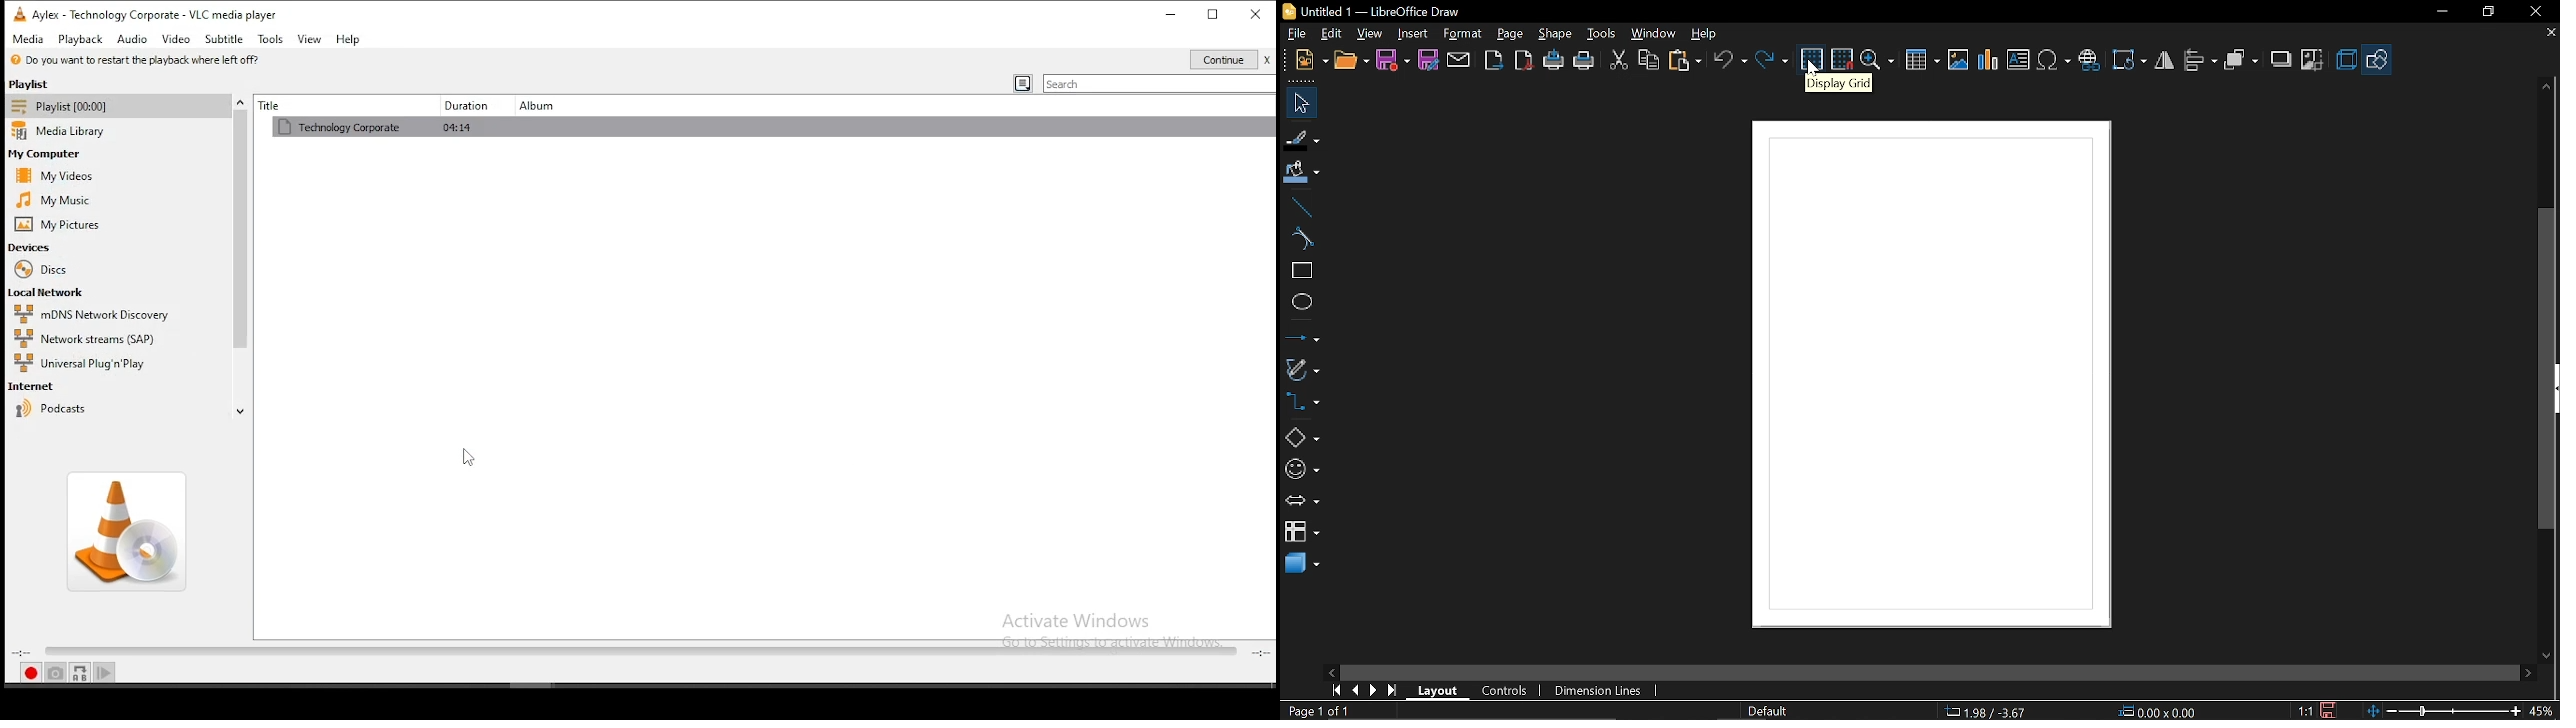  I want to click on minimize, so click(1172, 13).